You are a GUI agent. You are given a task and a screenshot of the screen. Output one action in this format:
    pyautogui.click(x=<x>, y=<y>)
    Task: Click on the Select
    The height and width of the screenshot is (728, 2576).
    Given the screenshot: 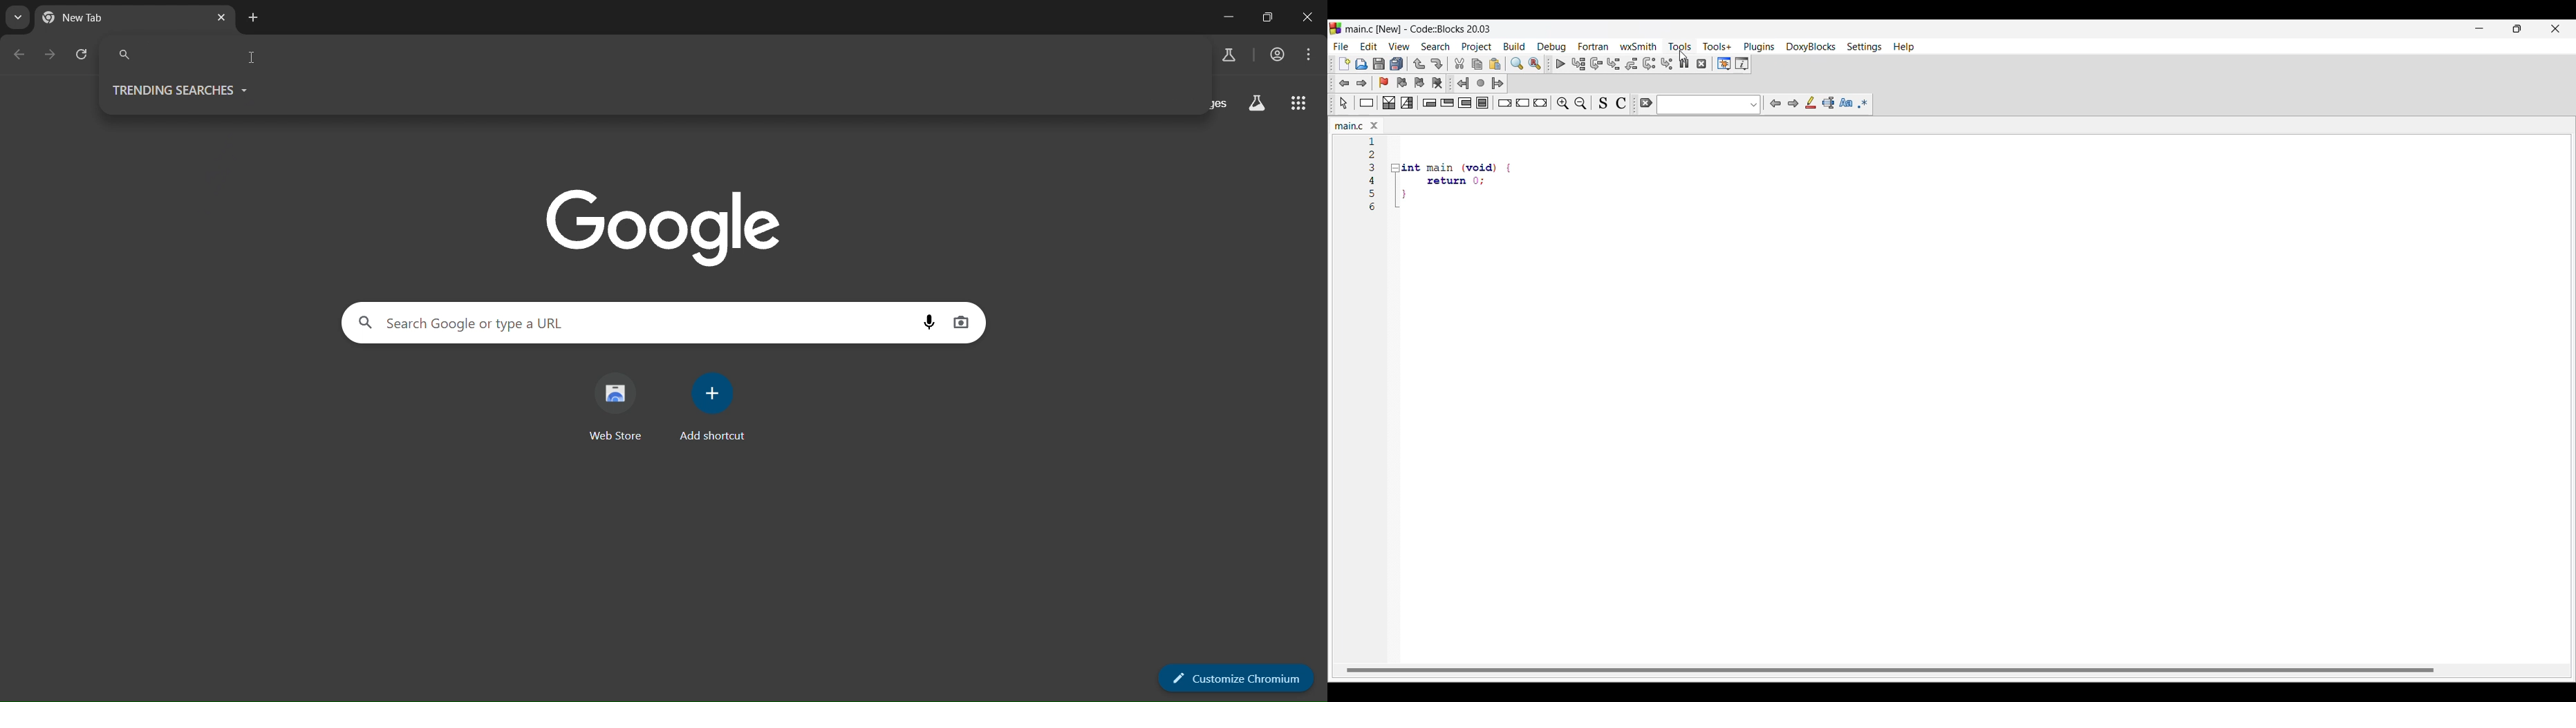 What is the action you would take?
    pyautogui.click(x=1343, y=103)
    